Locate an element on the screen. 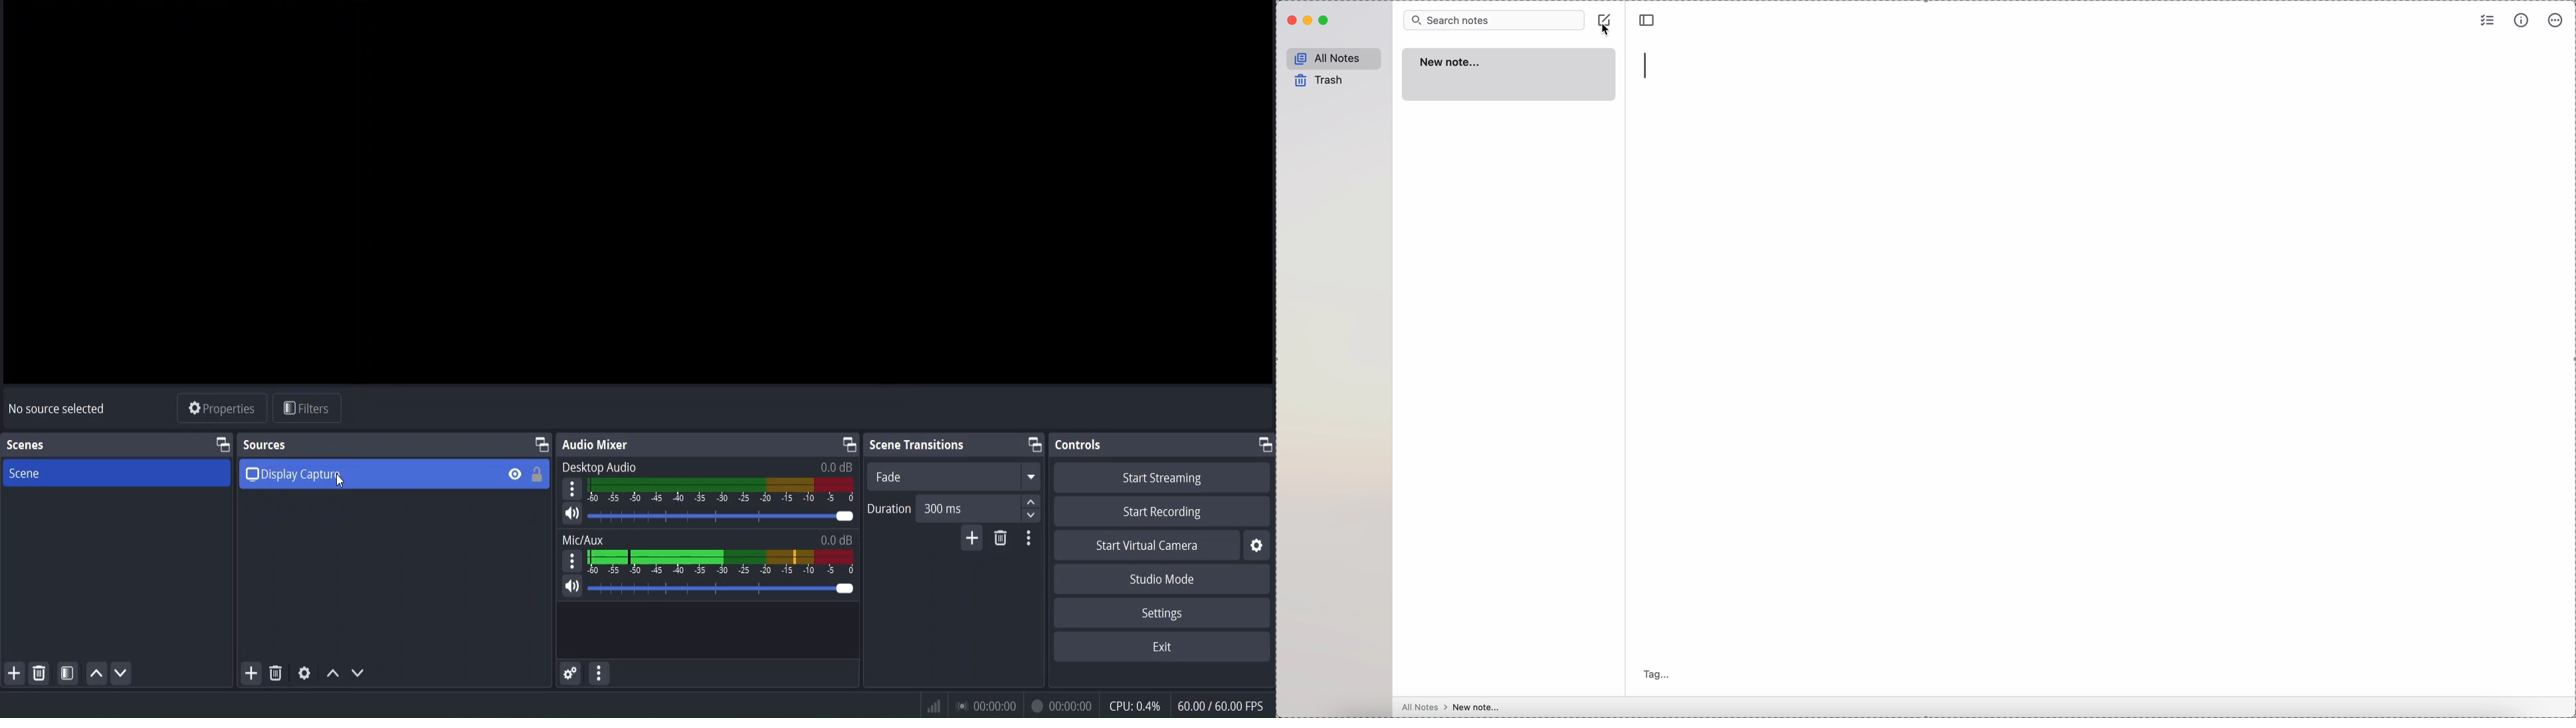 The image size is (2576, 728). new note is located at coordinates (1510, 74).